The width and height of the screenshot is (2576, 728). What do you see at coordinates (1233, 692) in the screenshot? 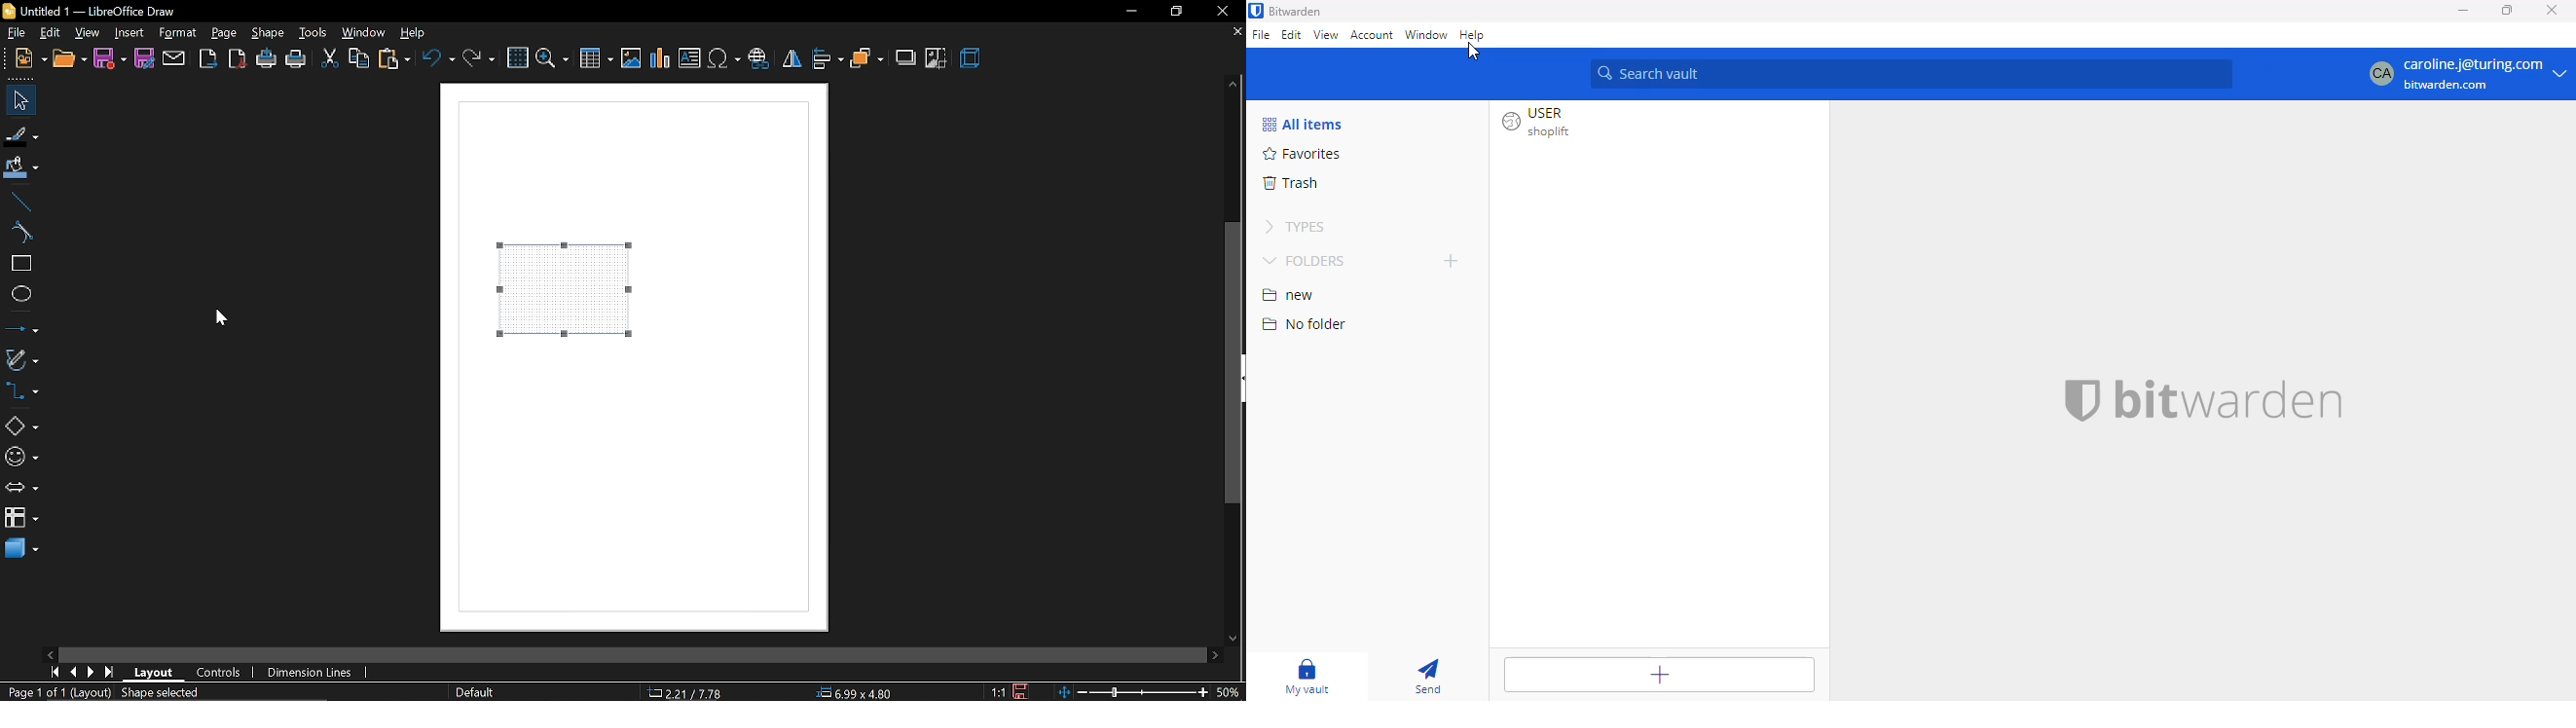
I see `current zoom` at bounding box center [1233, 692].